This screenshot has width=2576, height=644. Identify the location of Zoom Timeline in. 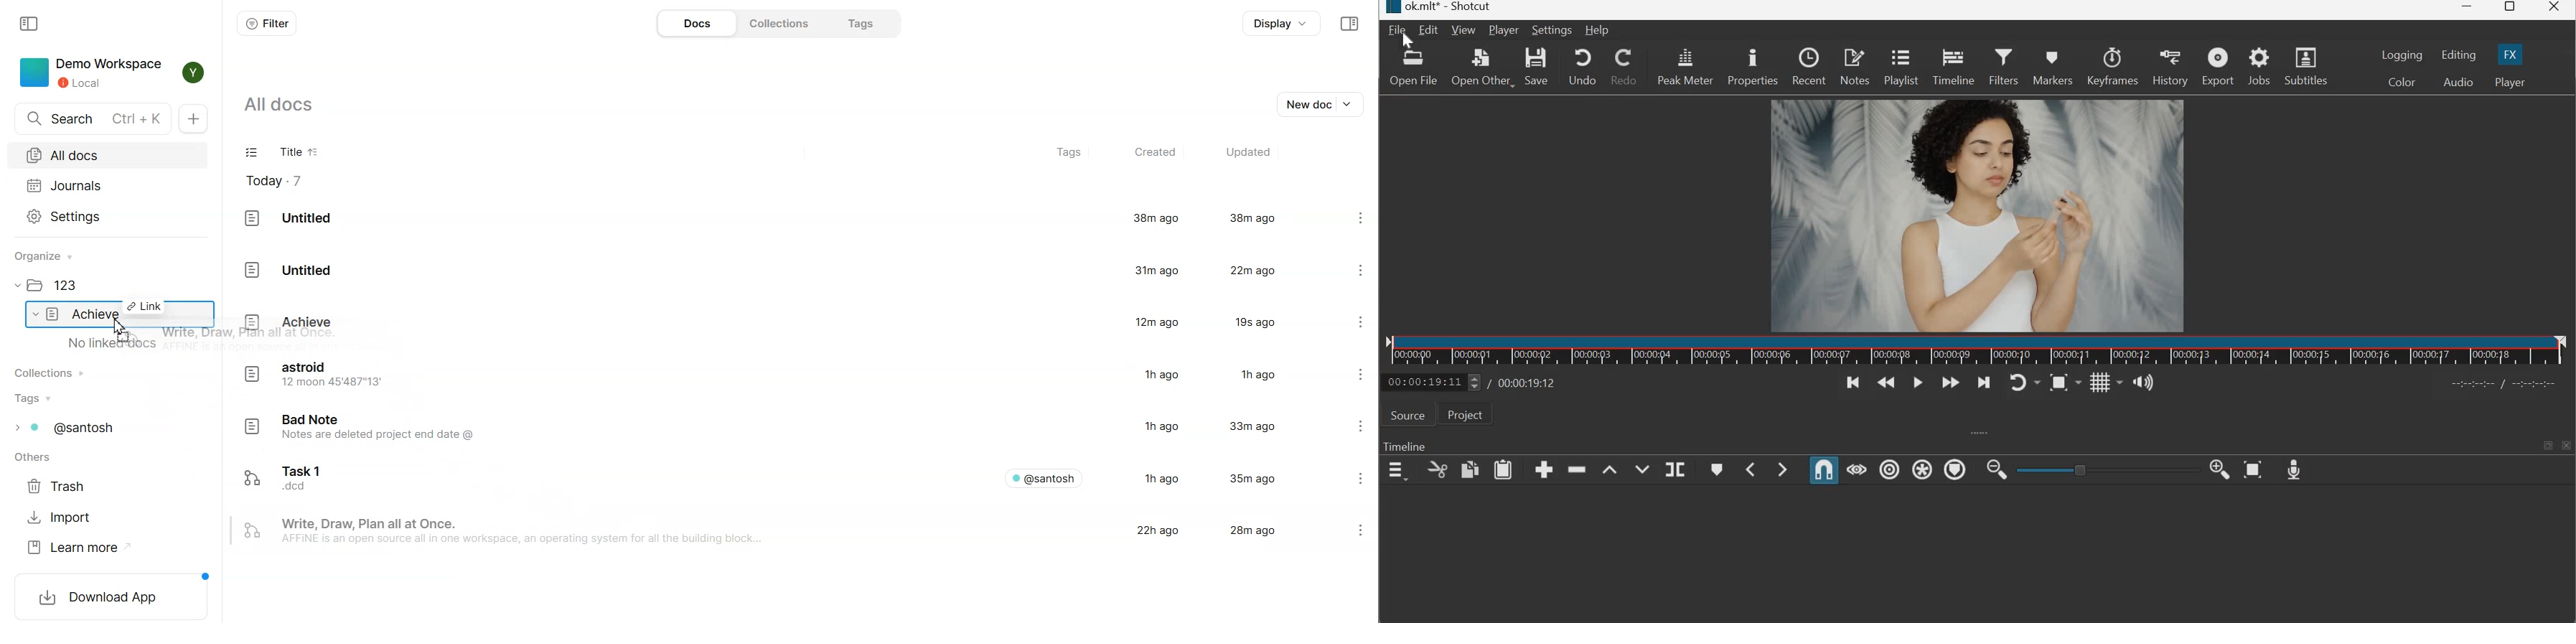
(2221, 470).